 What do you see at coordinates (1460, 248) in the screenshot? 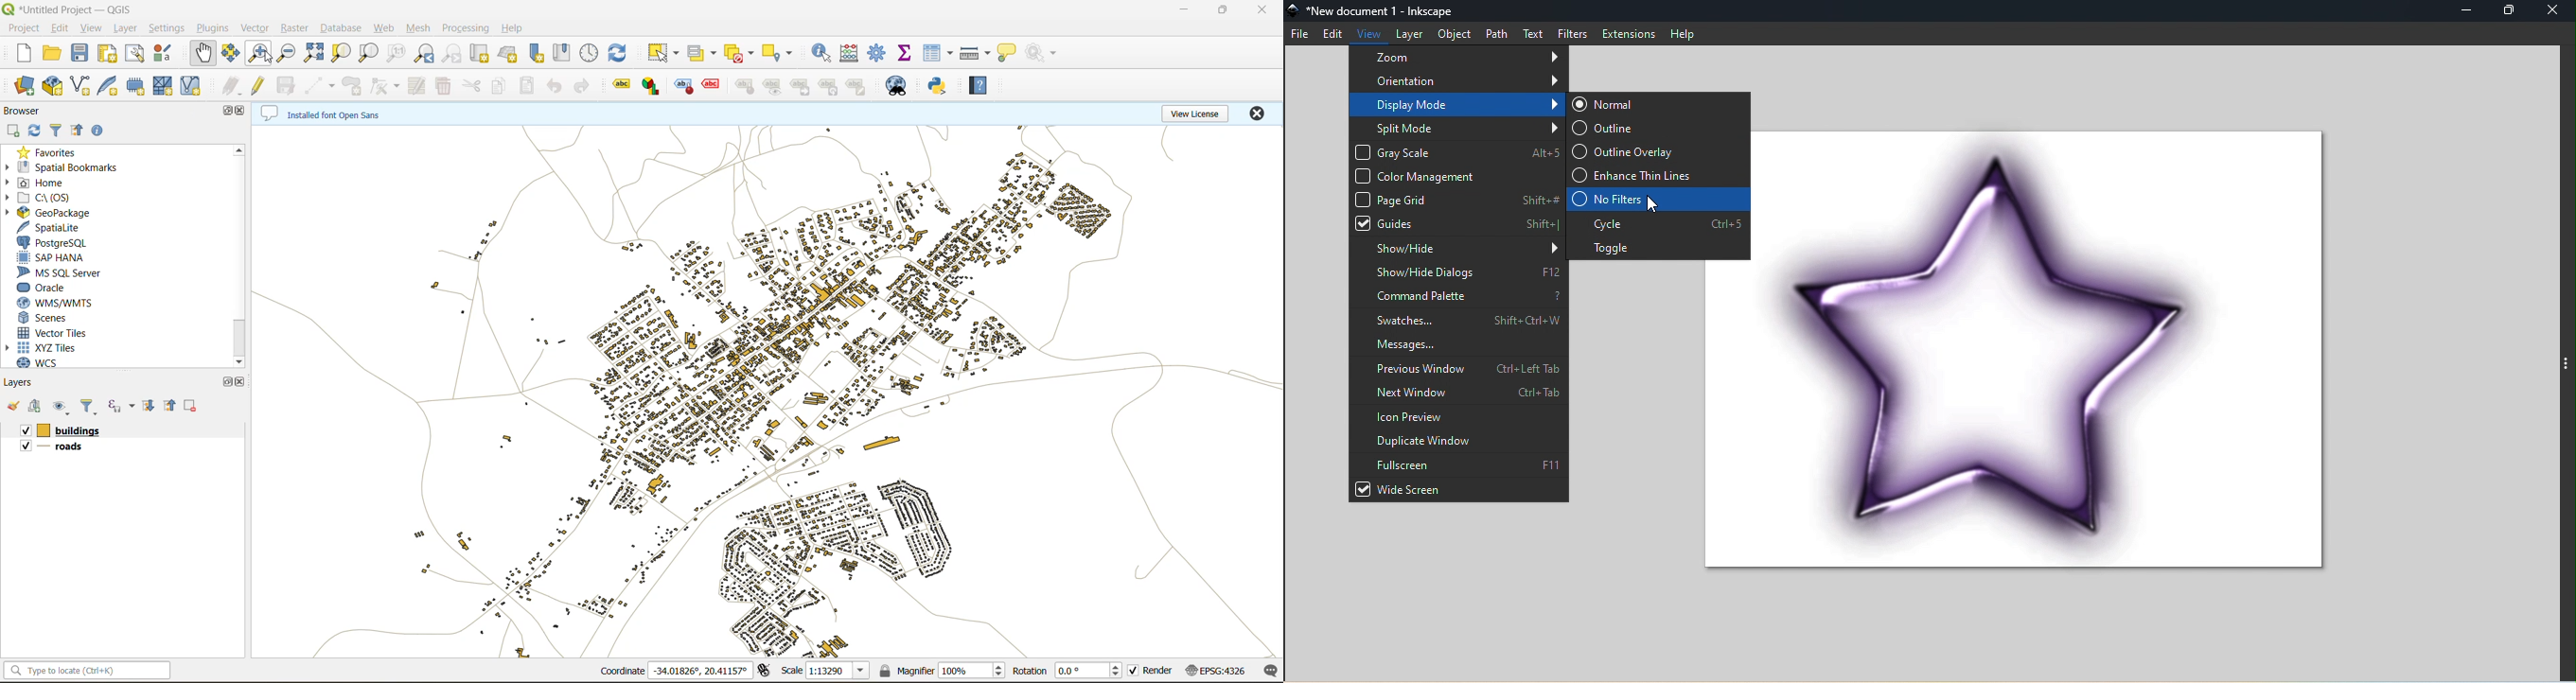
I see `Show/hide` at bounding box center [1460, 248].